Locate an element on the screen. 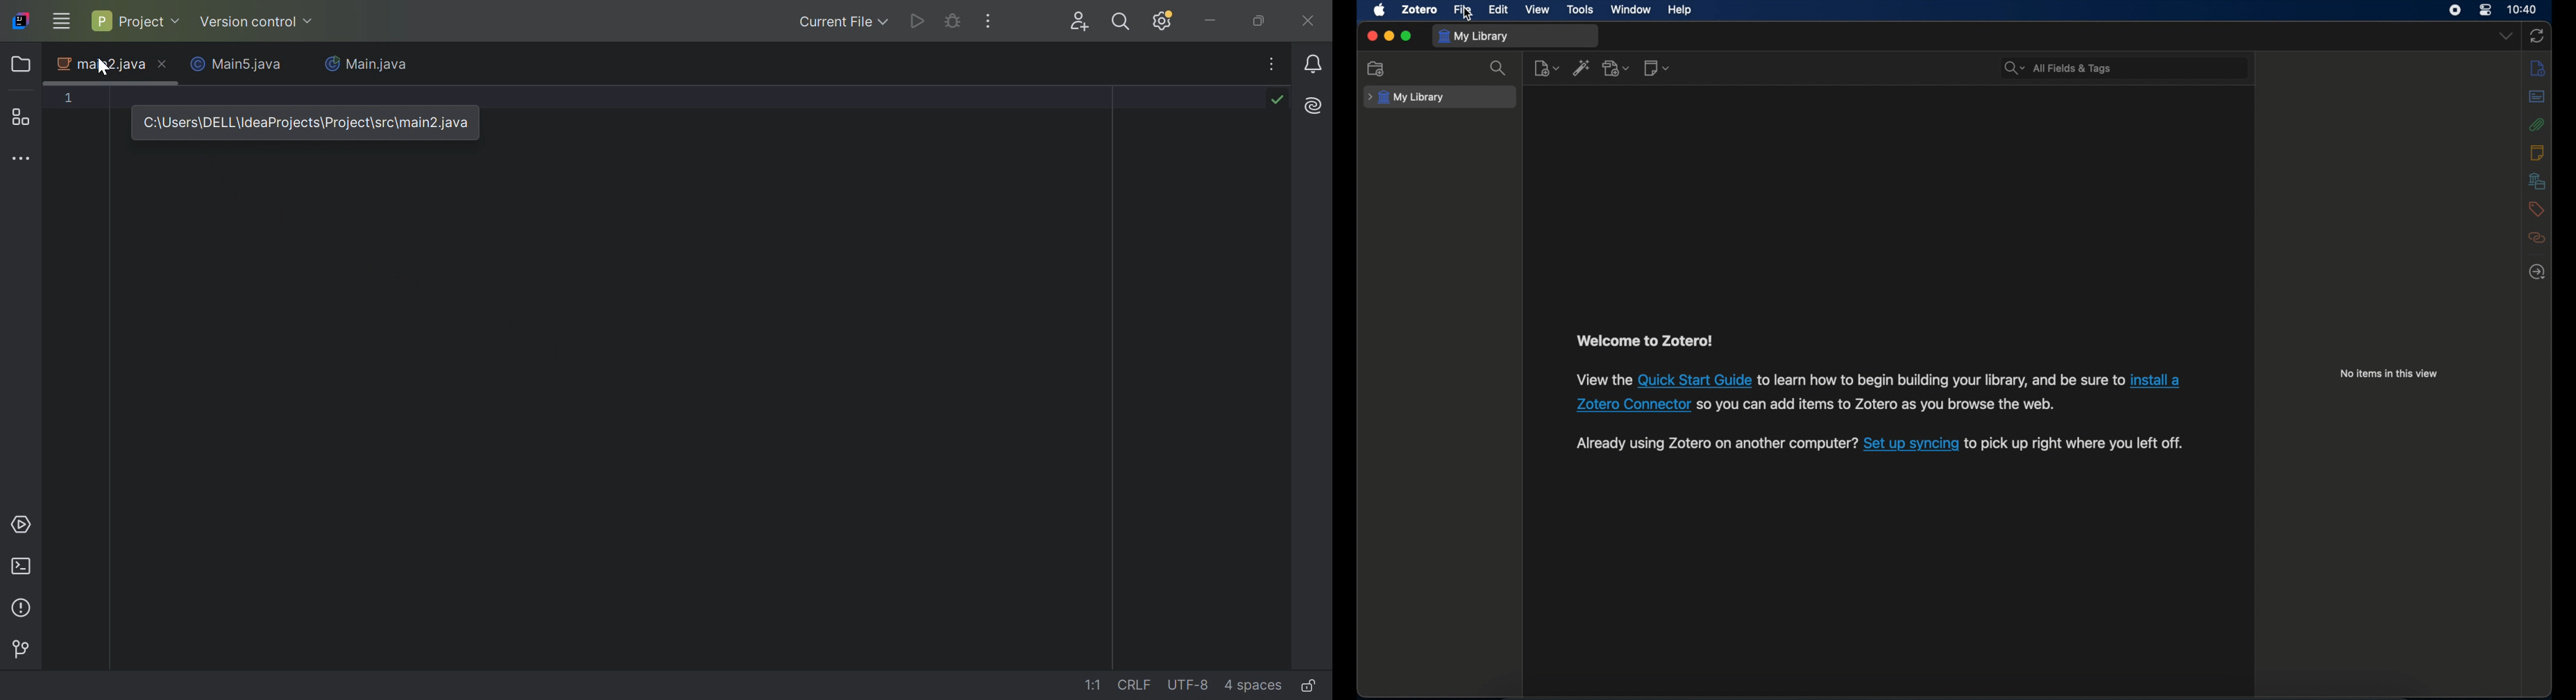  attachments is located at coordinates (2537, 125).